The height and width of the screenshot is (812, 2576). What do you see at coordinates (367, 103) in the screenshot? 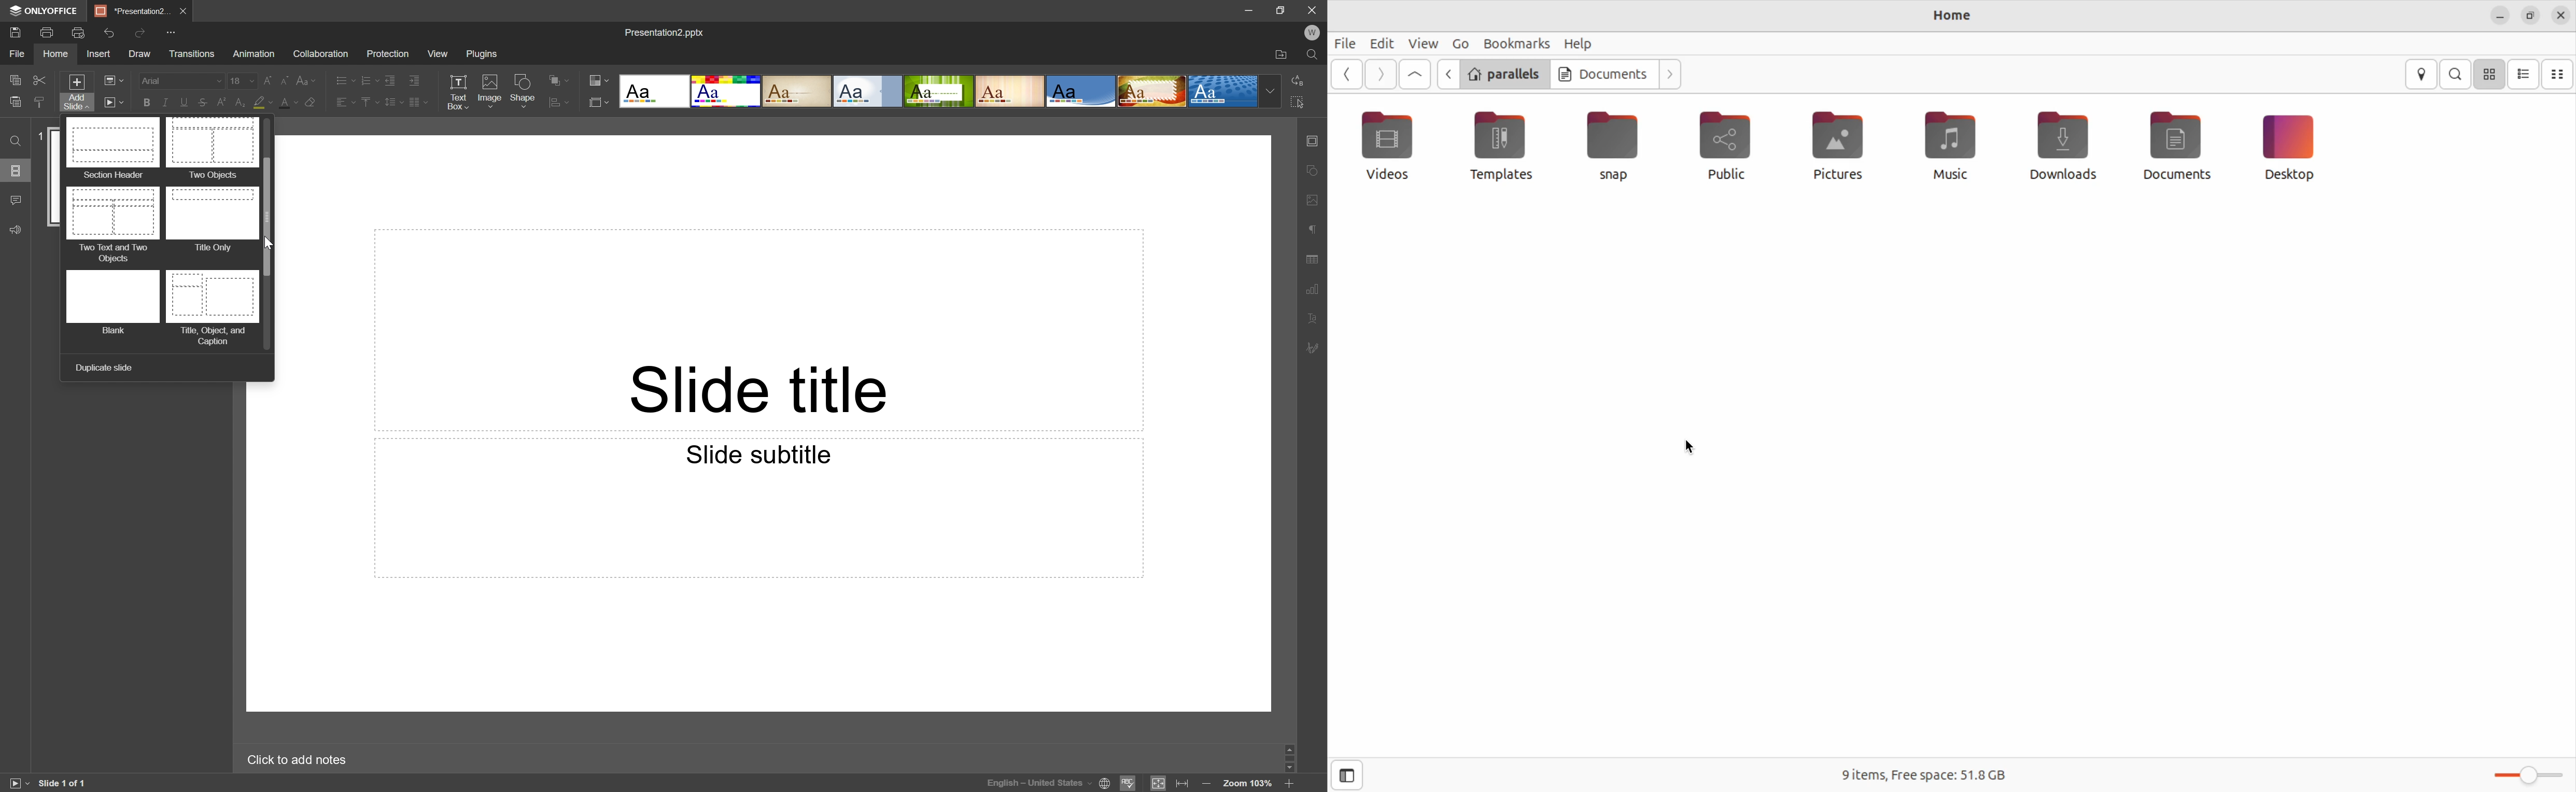
I see `Vertical align` at bounding box center [367, 103].